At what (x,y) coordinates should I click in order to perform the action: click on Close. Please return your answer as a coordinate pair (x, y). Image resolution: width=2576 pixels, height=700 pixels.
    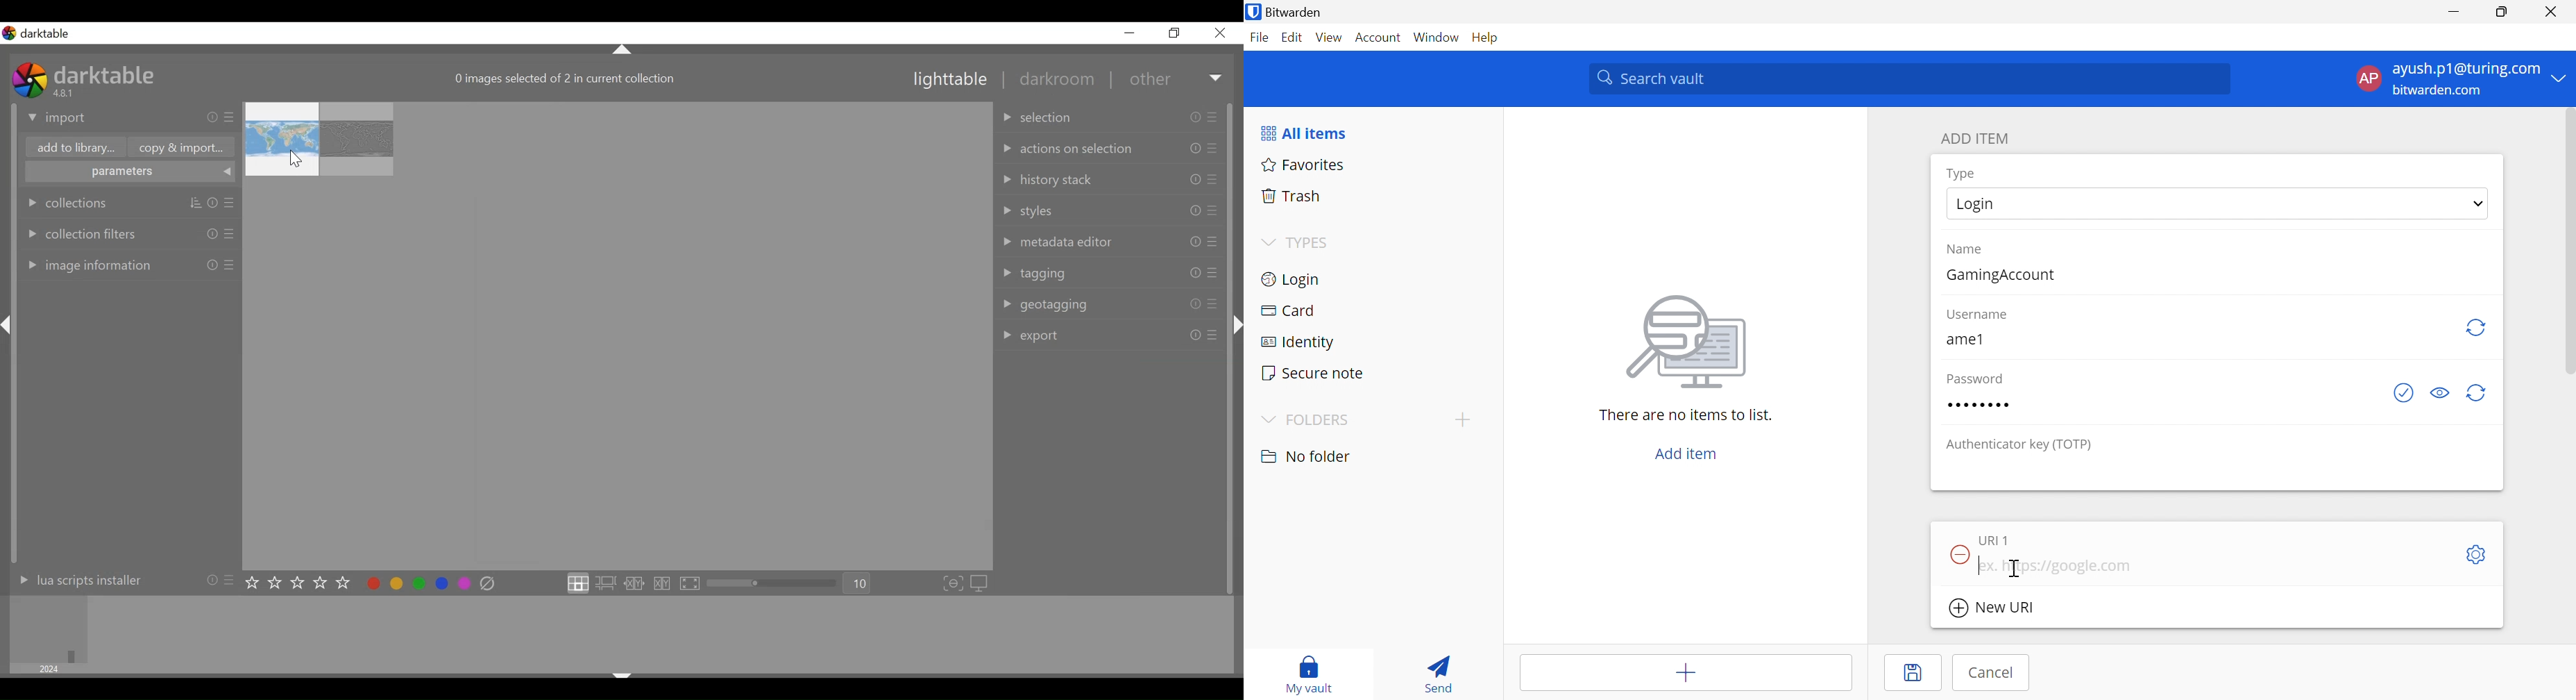
    Looking at the image, I should click on (2553, 13).